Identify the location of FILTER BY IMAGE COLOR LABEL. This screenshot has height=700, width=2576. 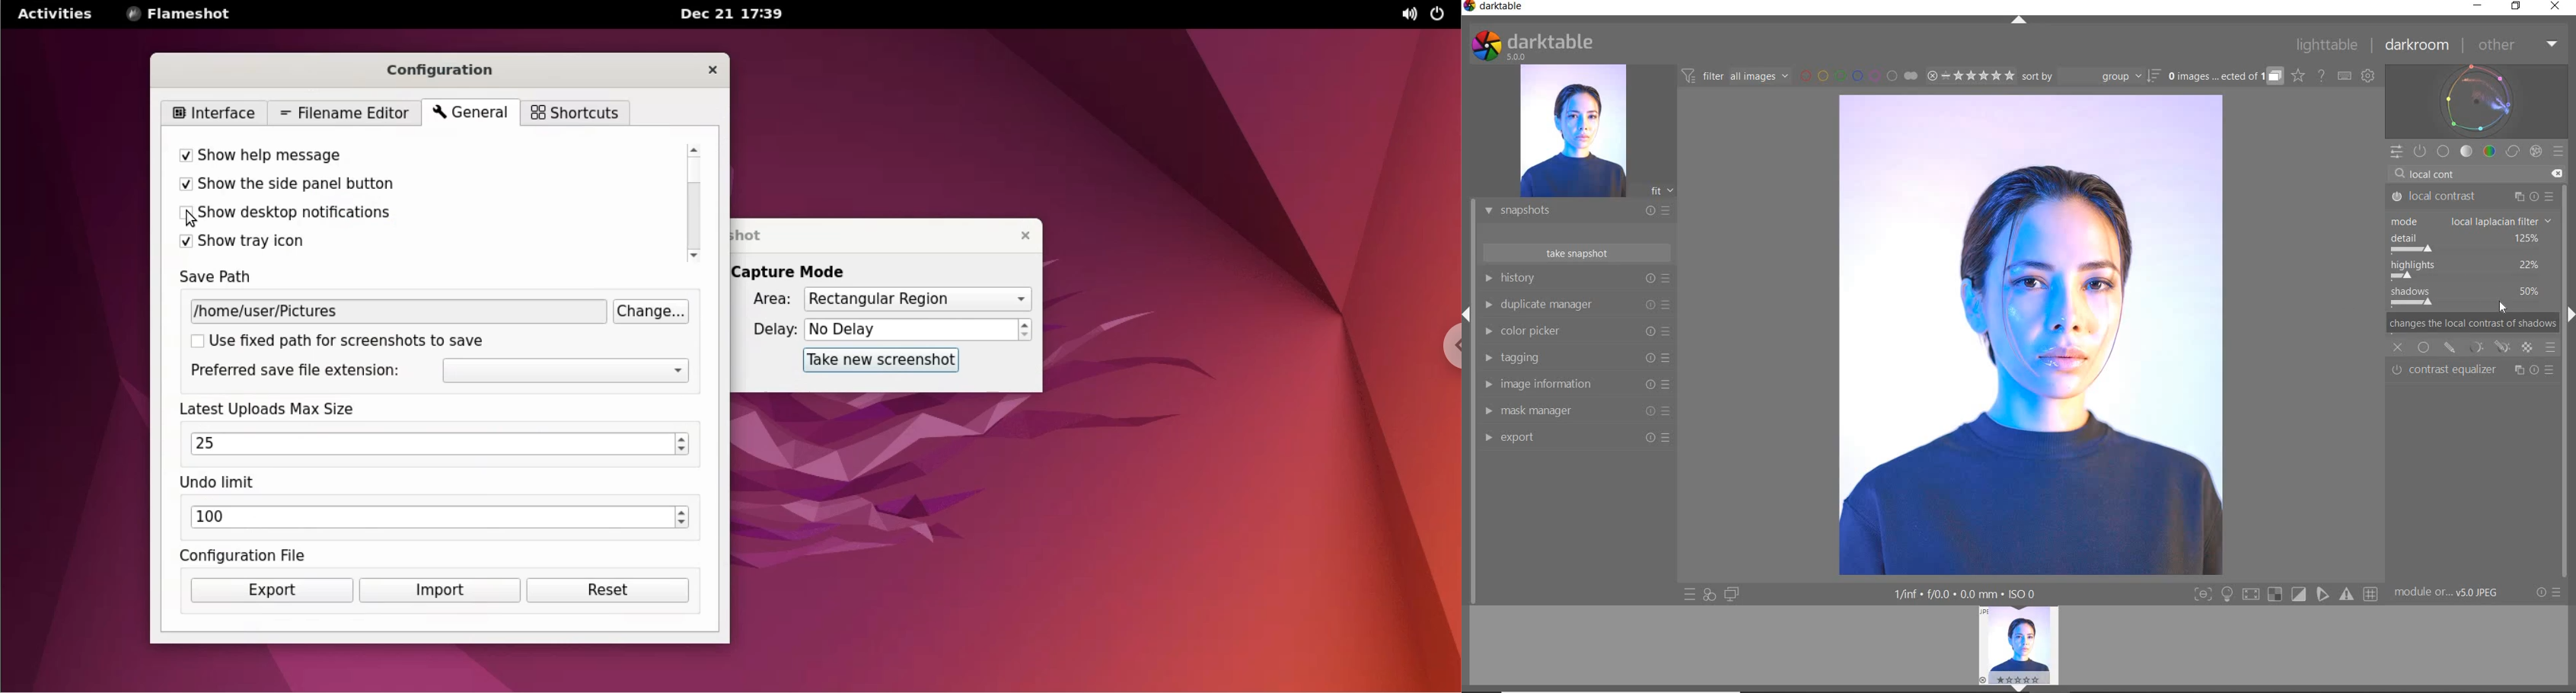
(1859, 75).